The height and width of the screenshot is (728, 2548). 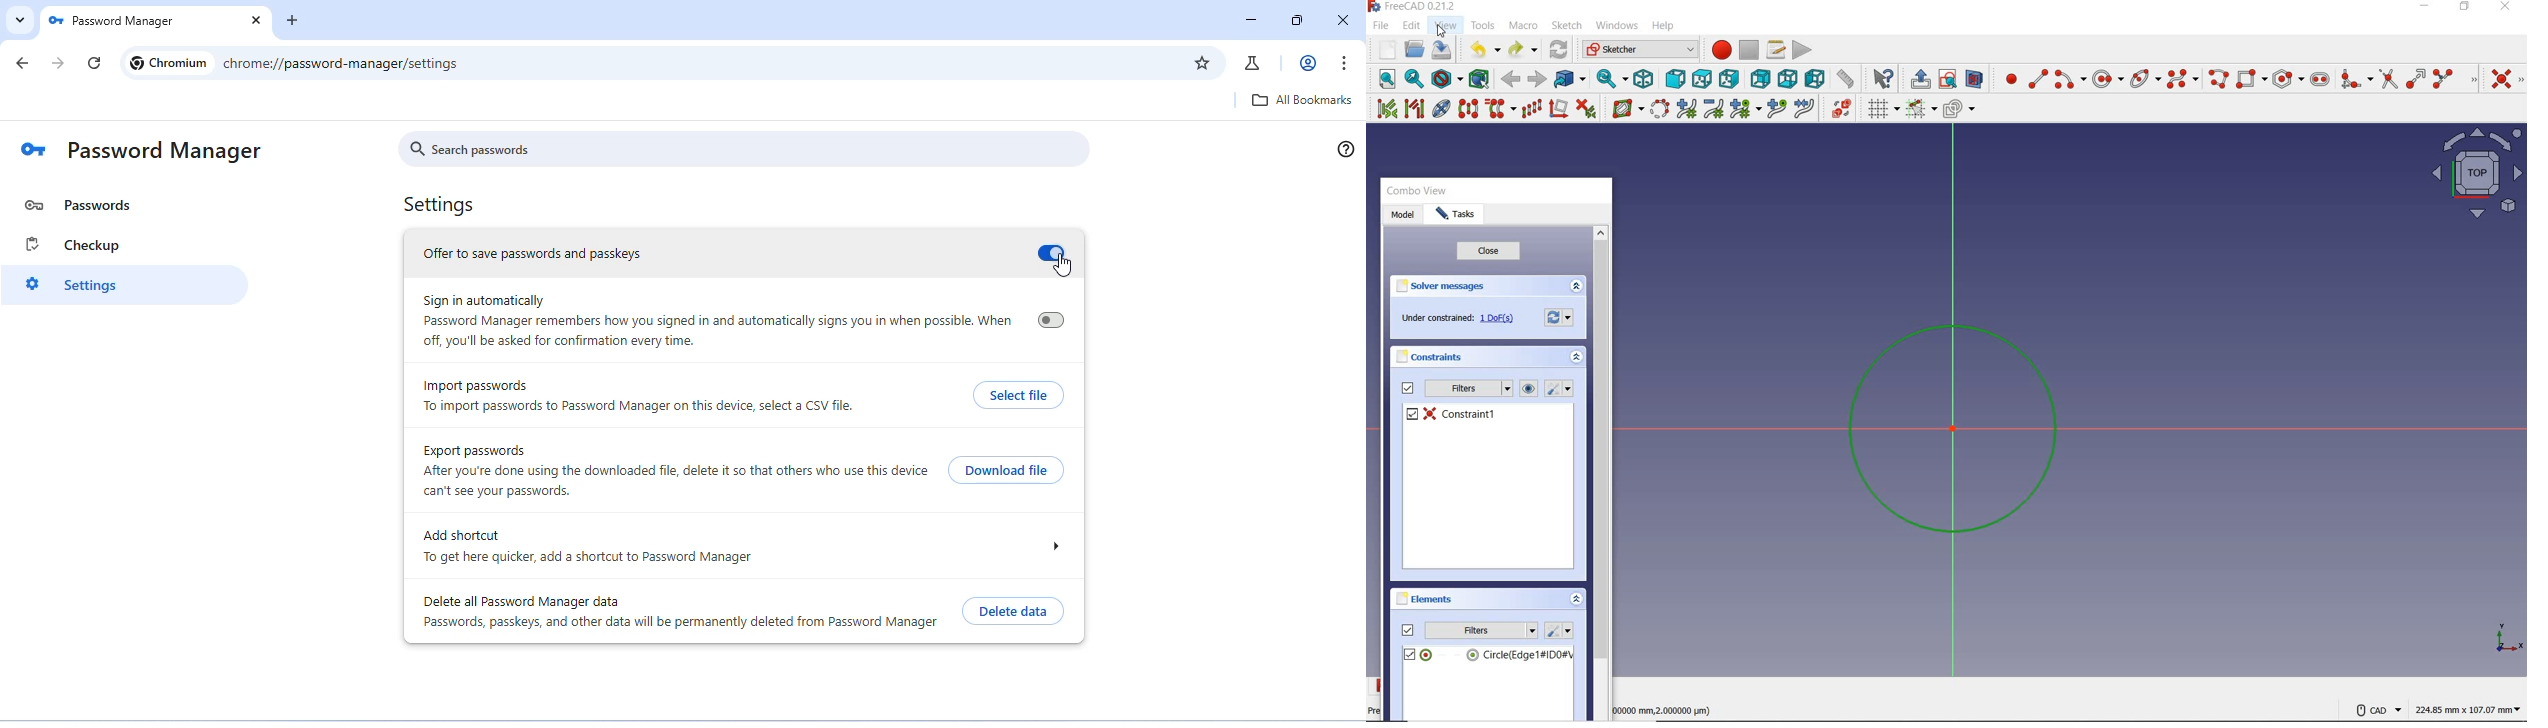 What do you see at coordinates (1670, 712) in the screenshot?
I see `measuremts` at bounding box center [1670, 712].